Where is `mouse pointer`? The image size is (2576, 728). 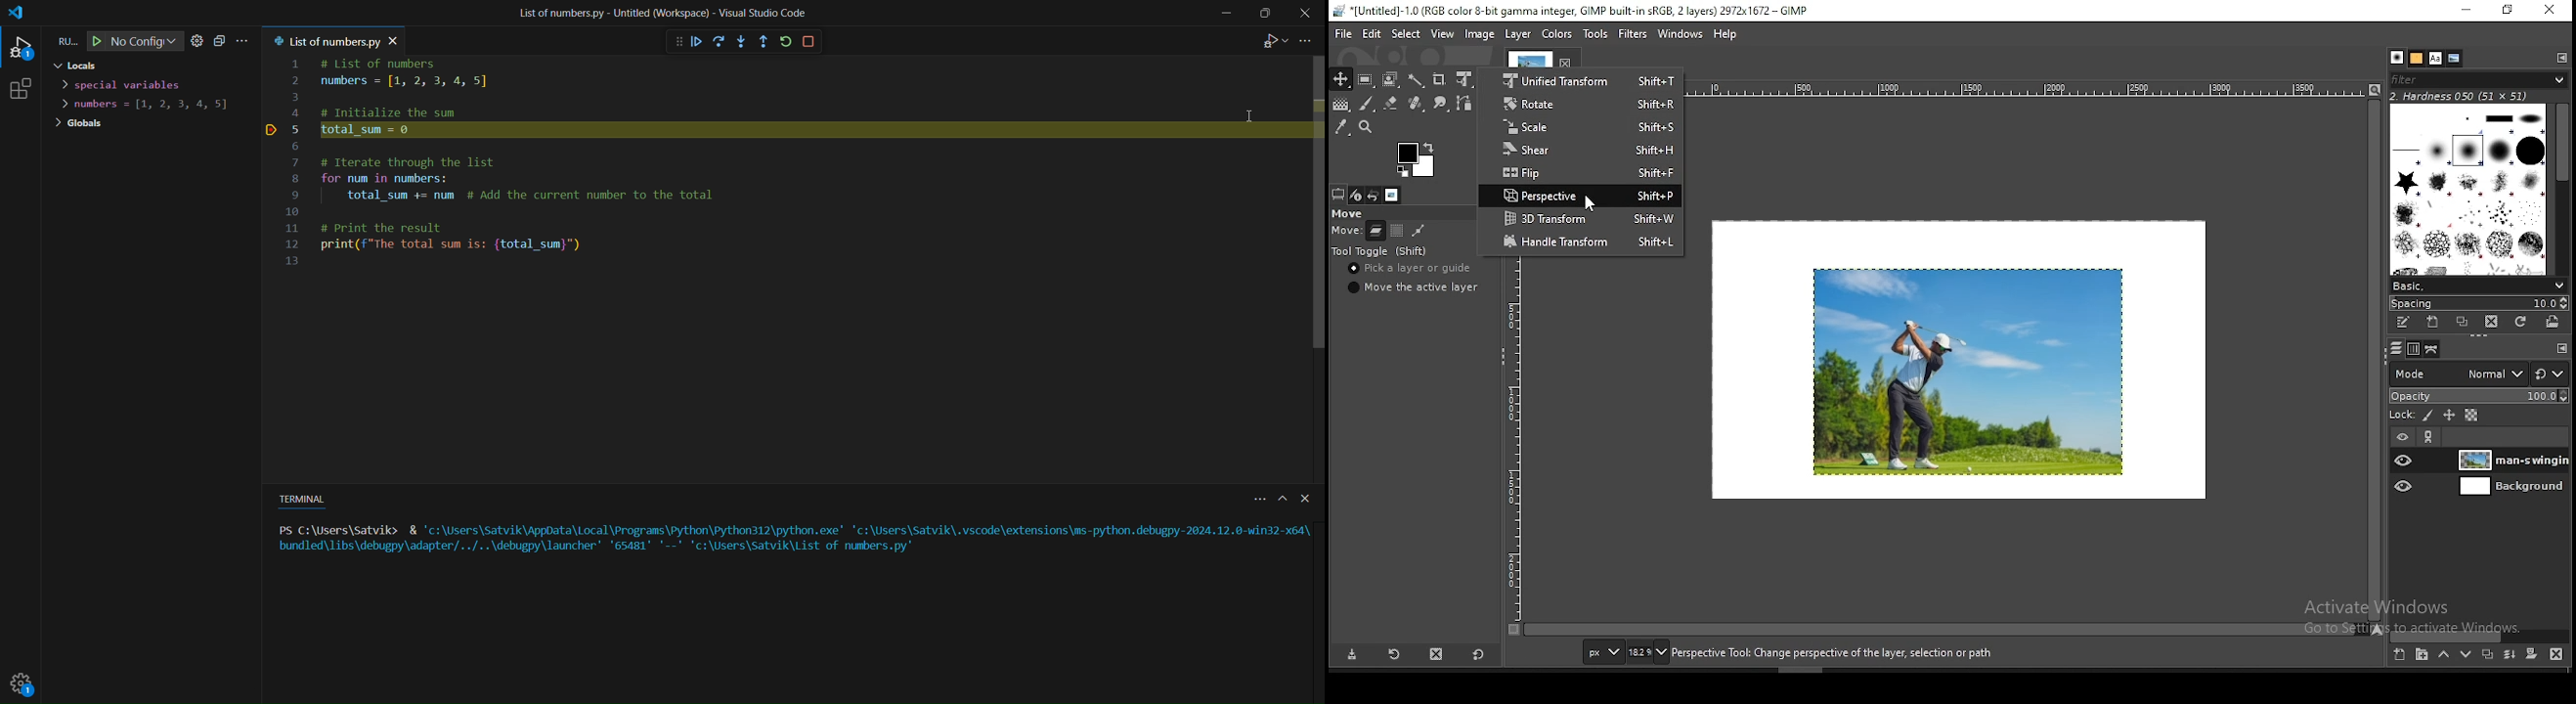
mouse pointer is located at coordinates (1586, 203).